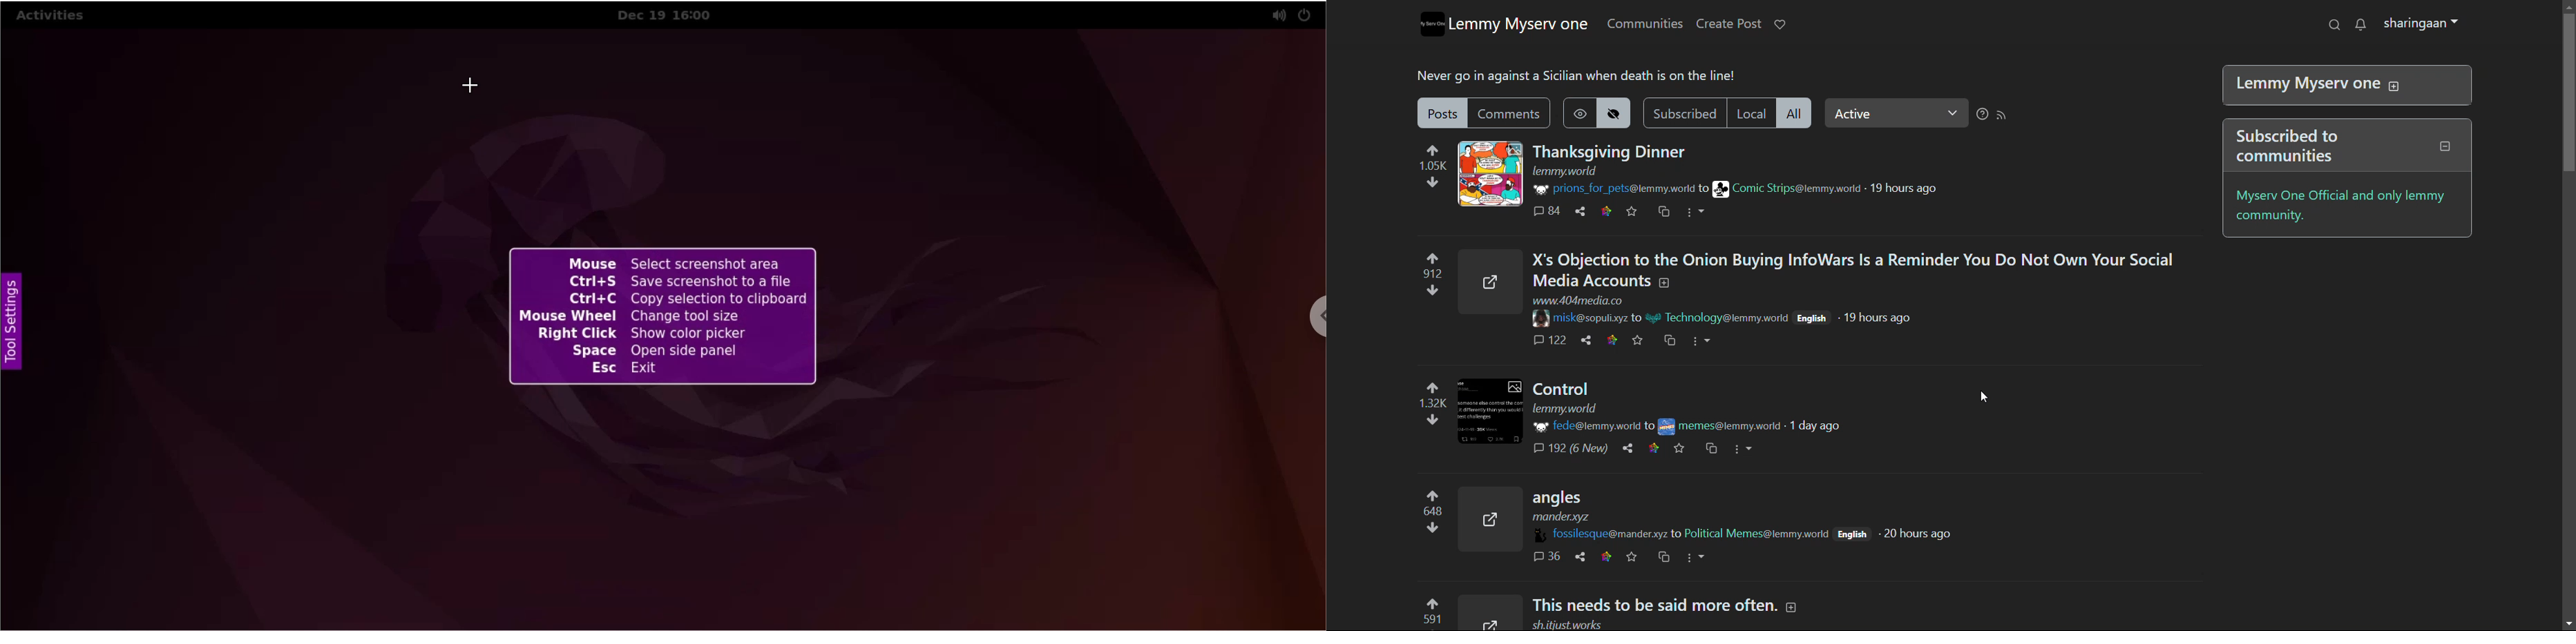  I want to click on search, so click(2333, 25).